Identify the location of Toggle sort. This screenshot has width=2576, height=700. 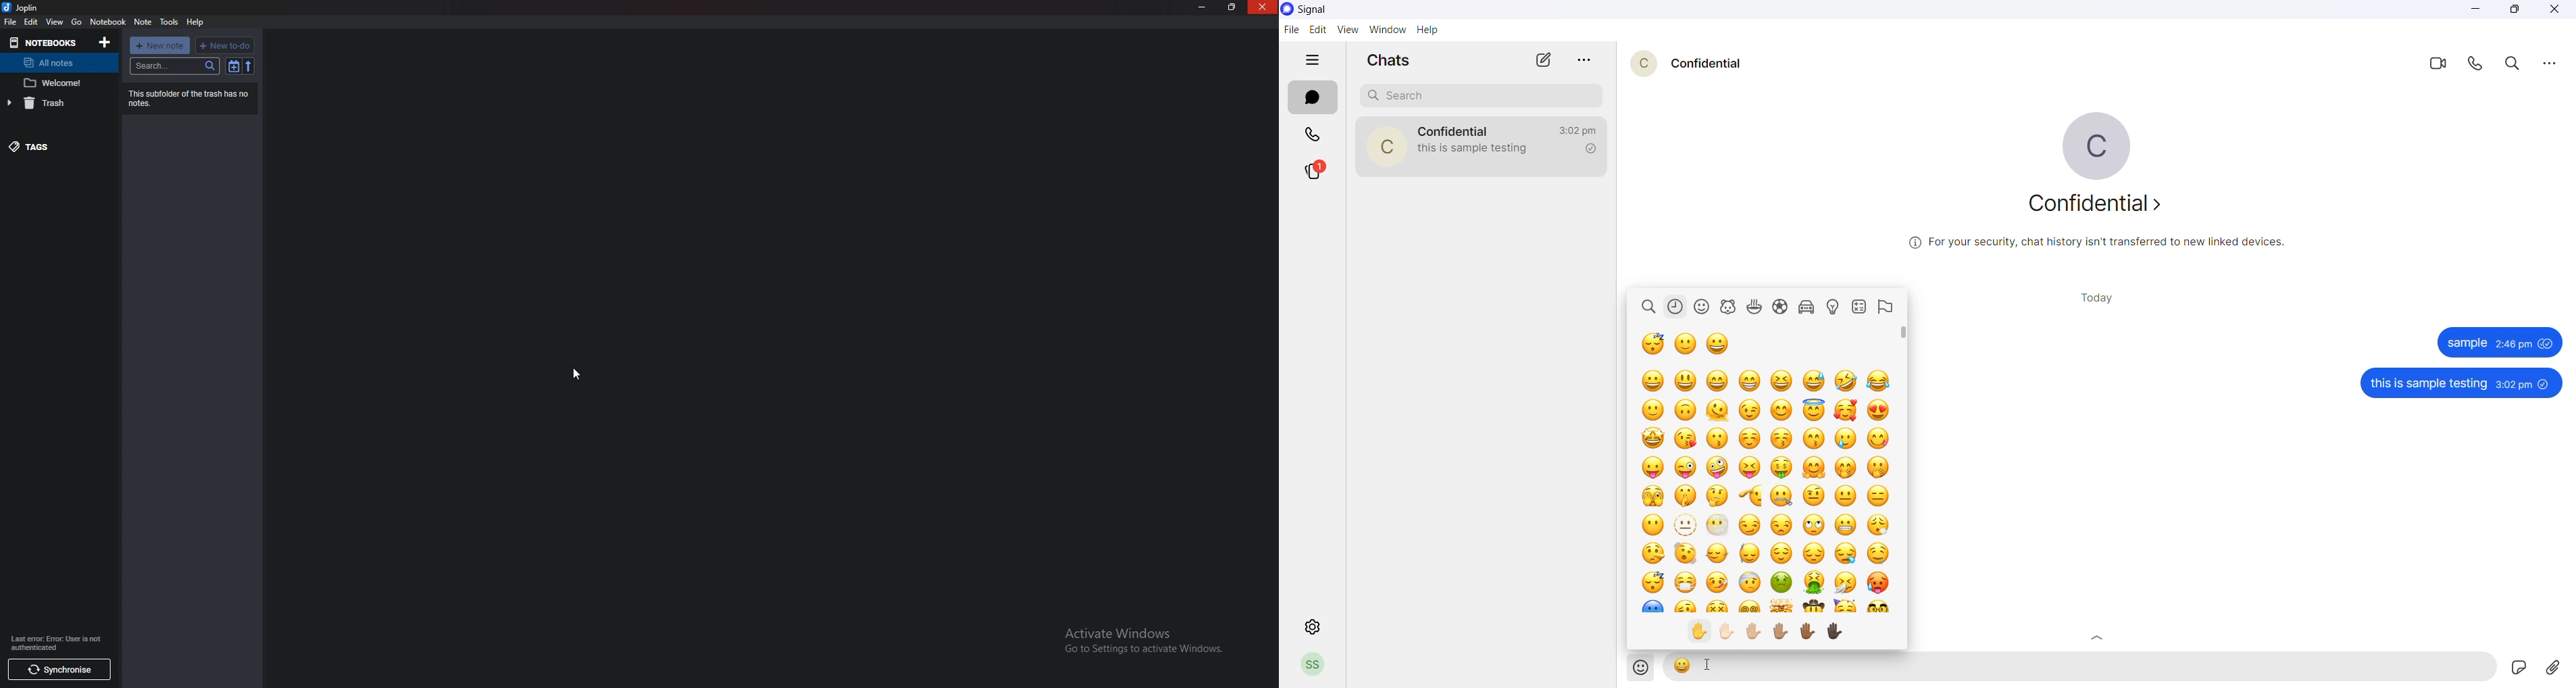
(233, 66).